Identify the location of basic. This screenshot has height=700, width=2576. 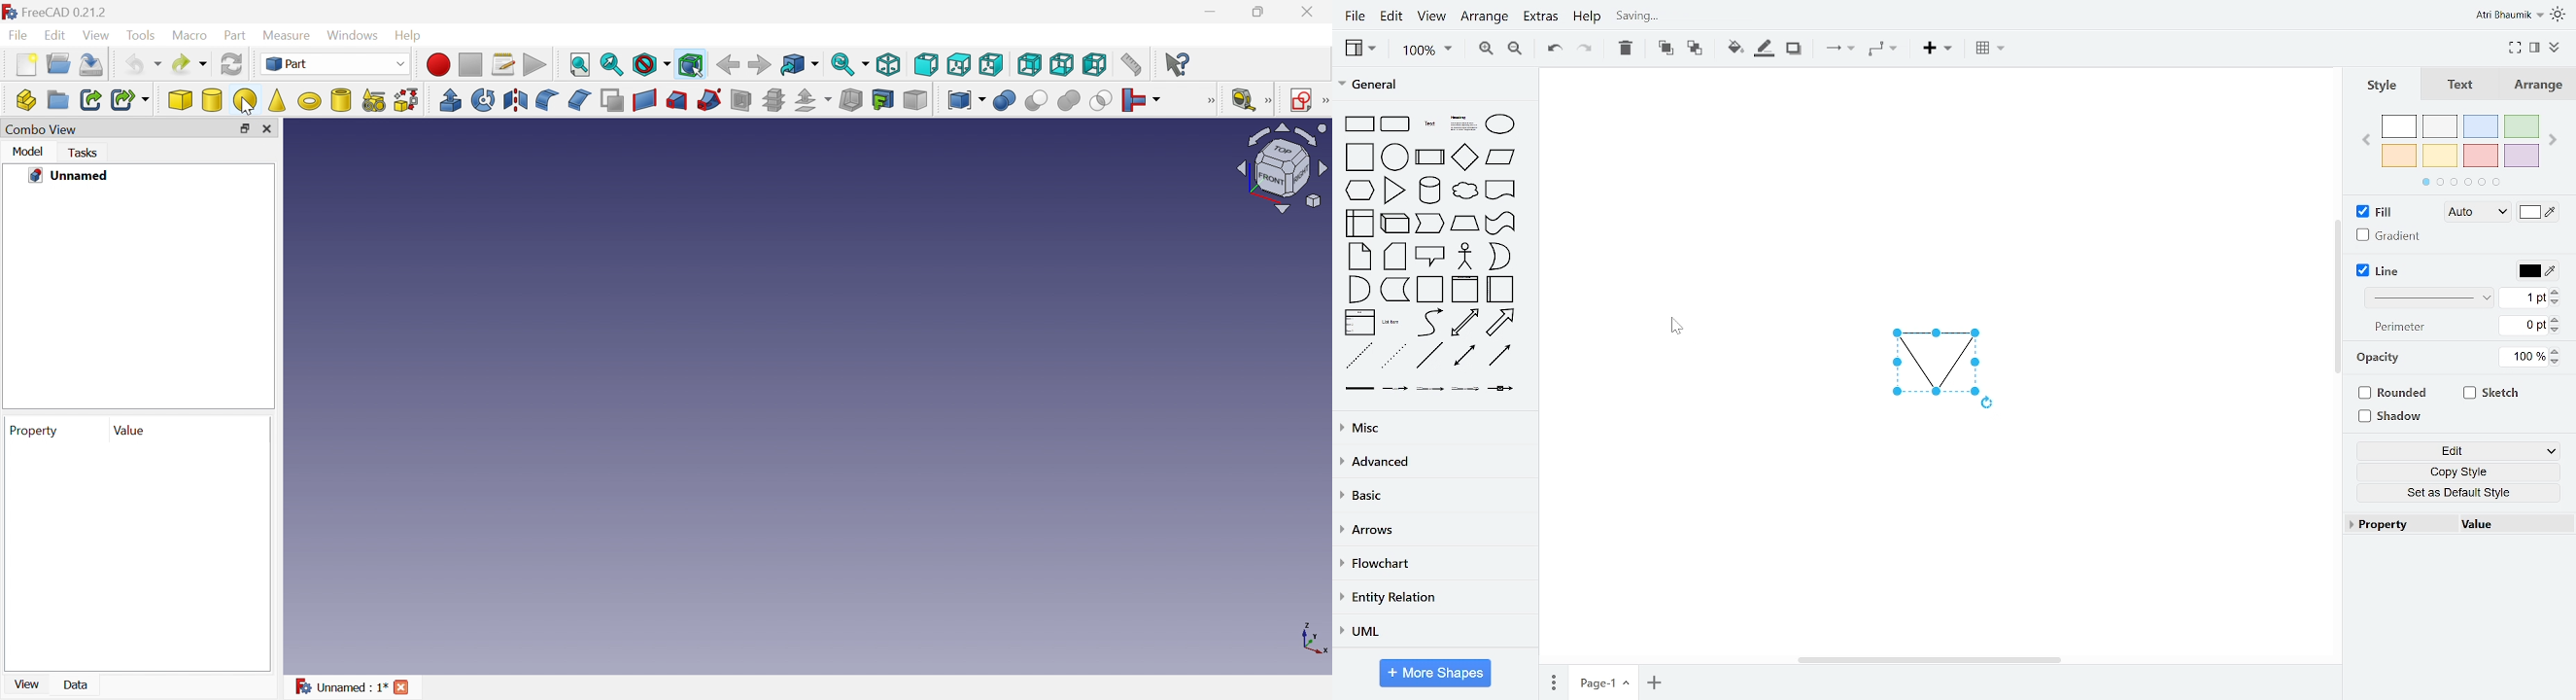
(1432, 497).